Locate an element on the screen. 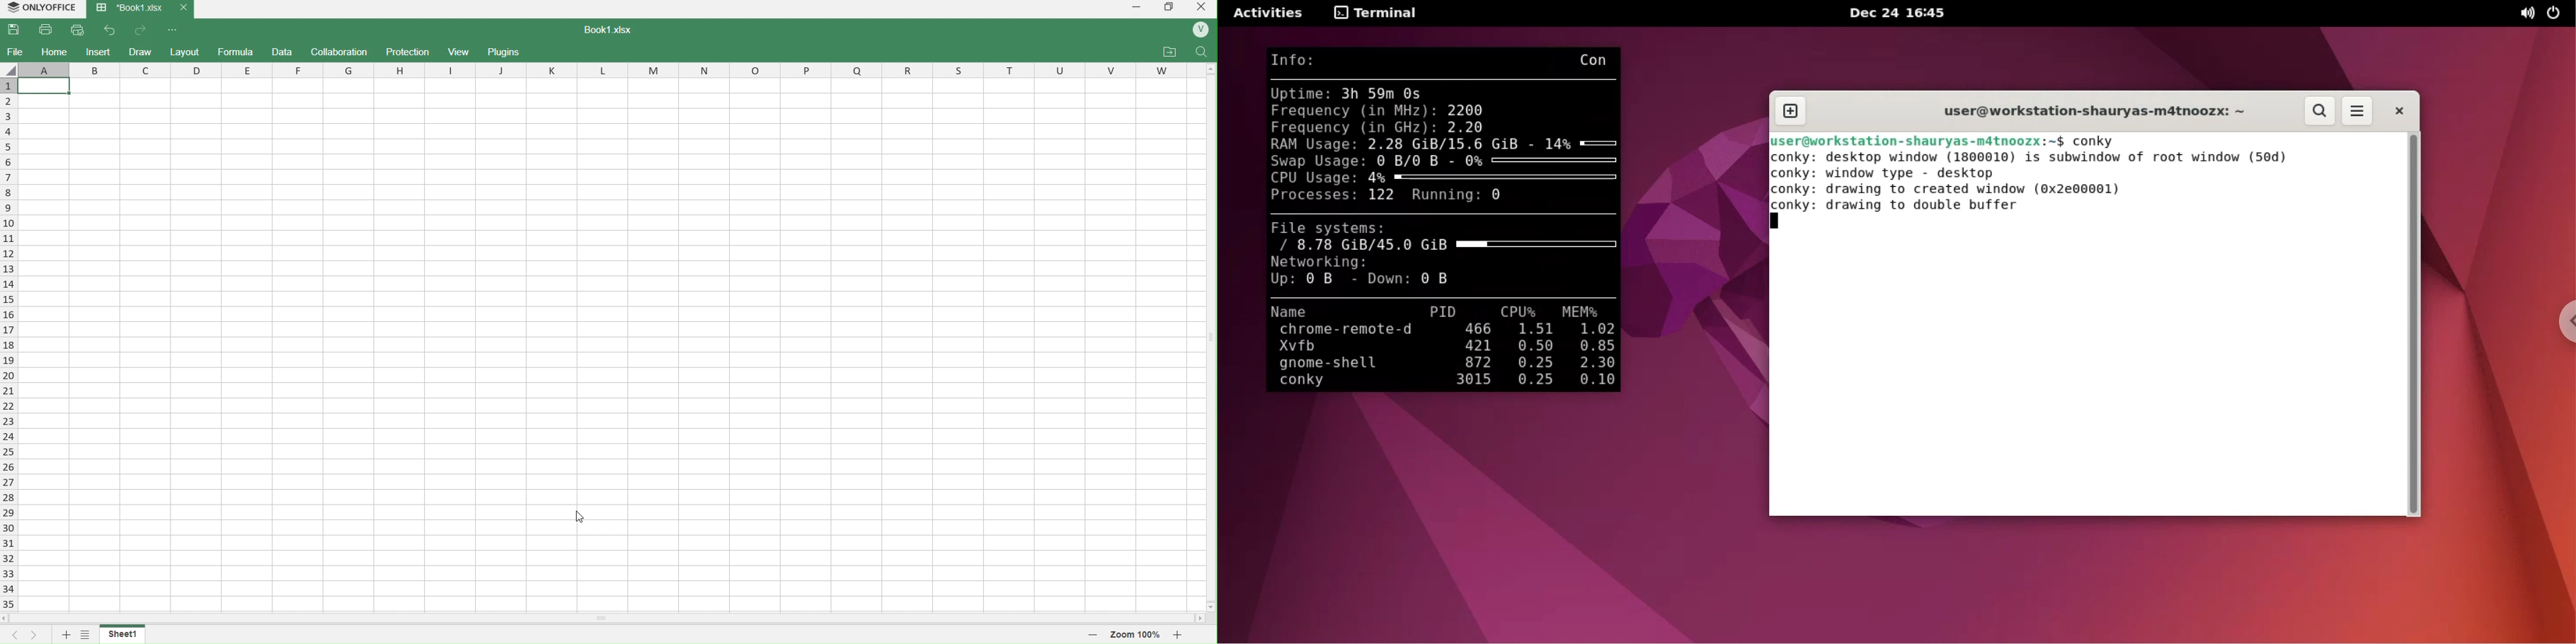  close is located at coordinates (1200, 9).